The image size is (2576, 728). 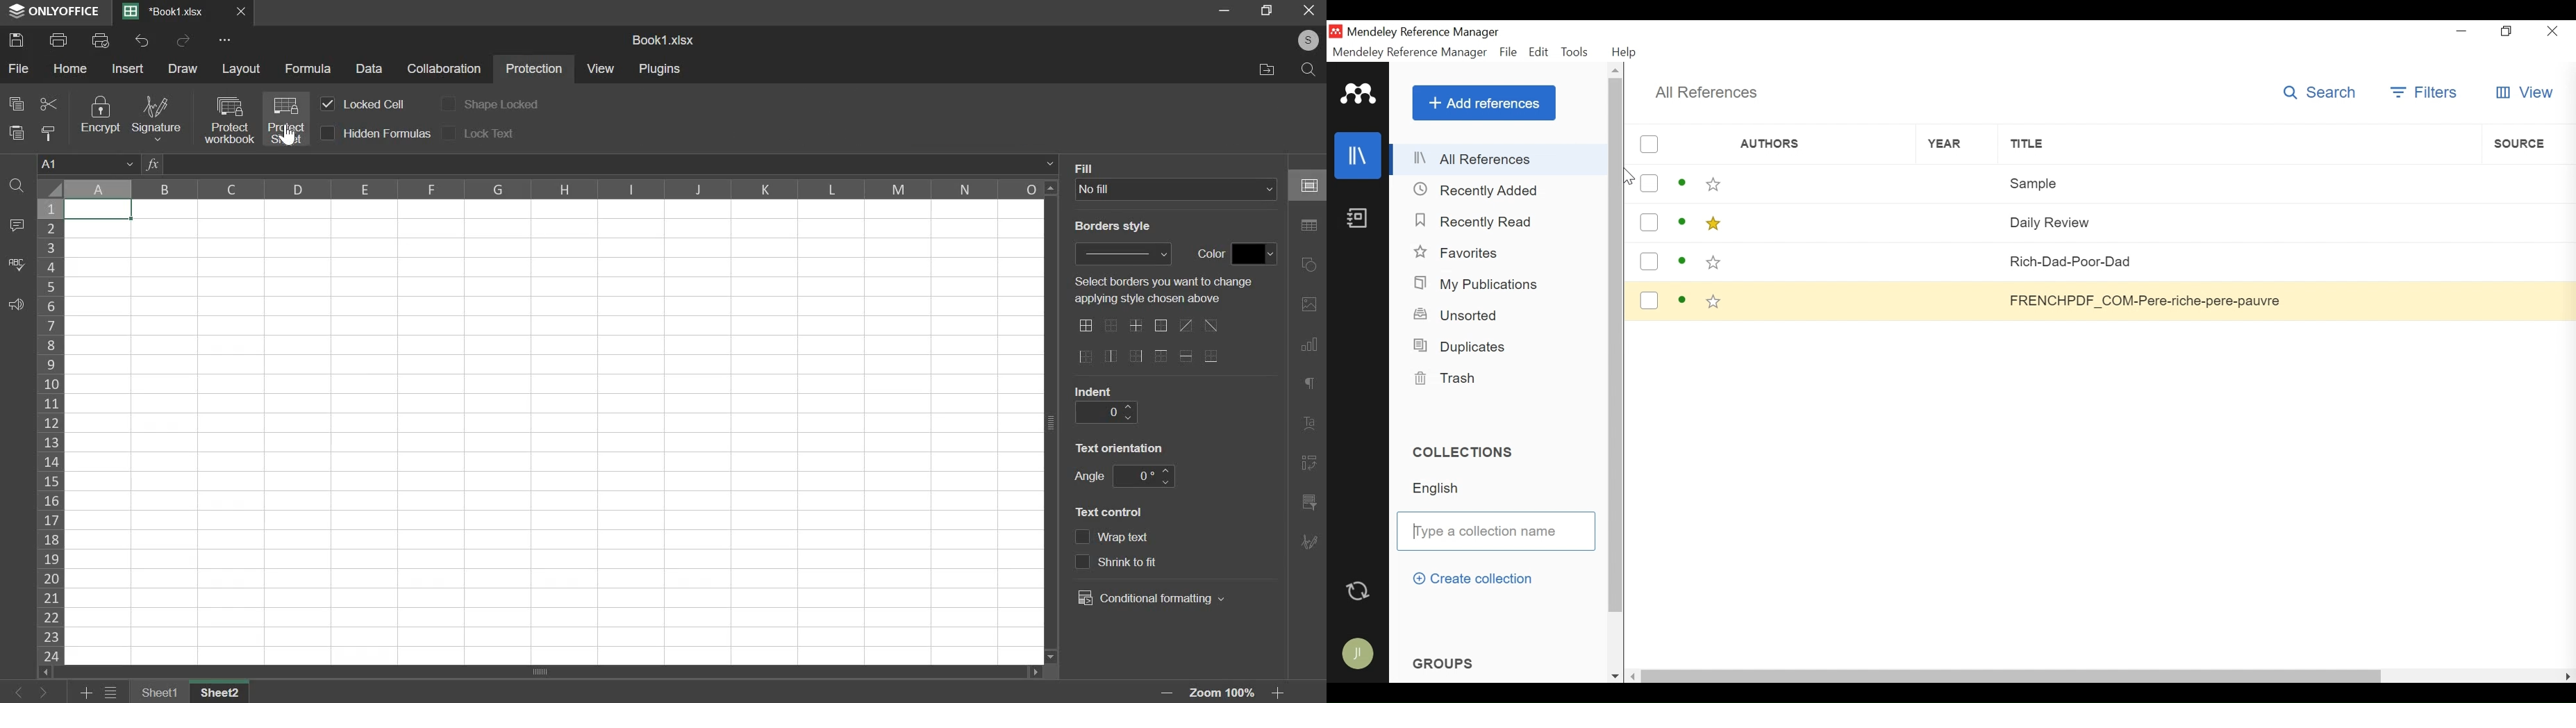 I want to click on Sample, so click(x=2240, y=182).